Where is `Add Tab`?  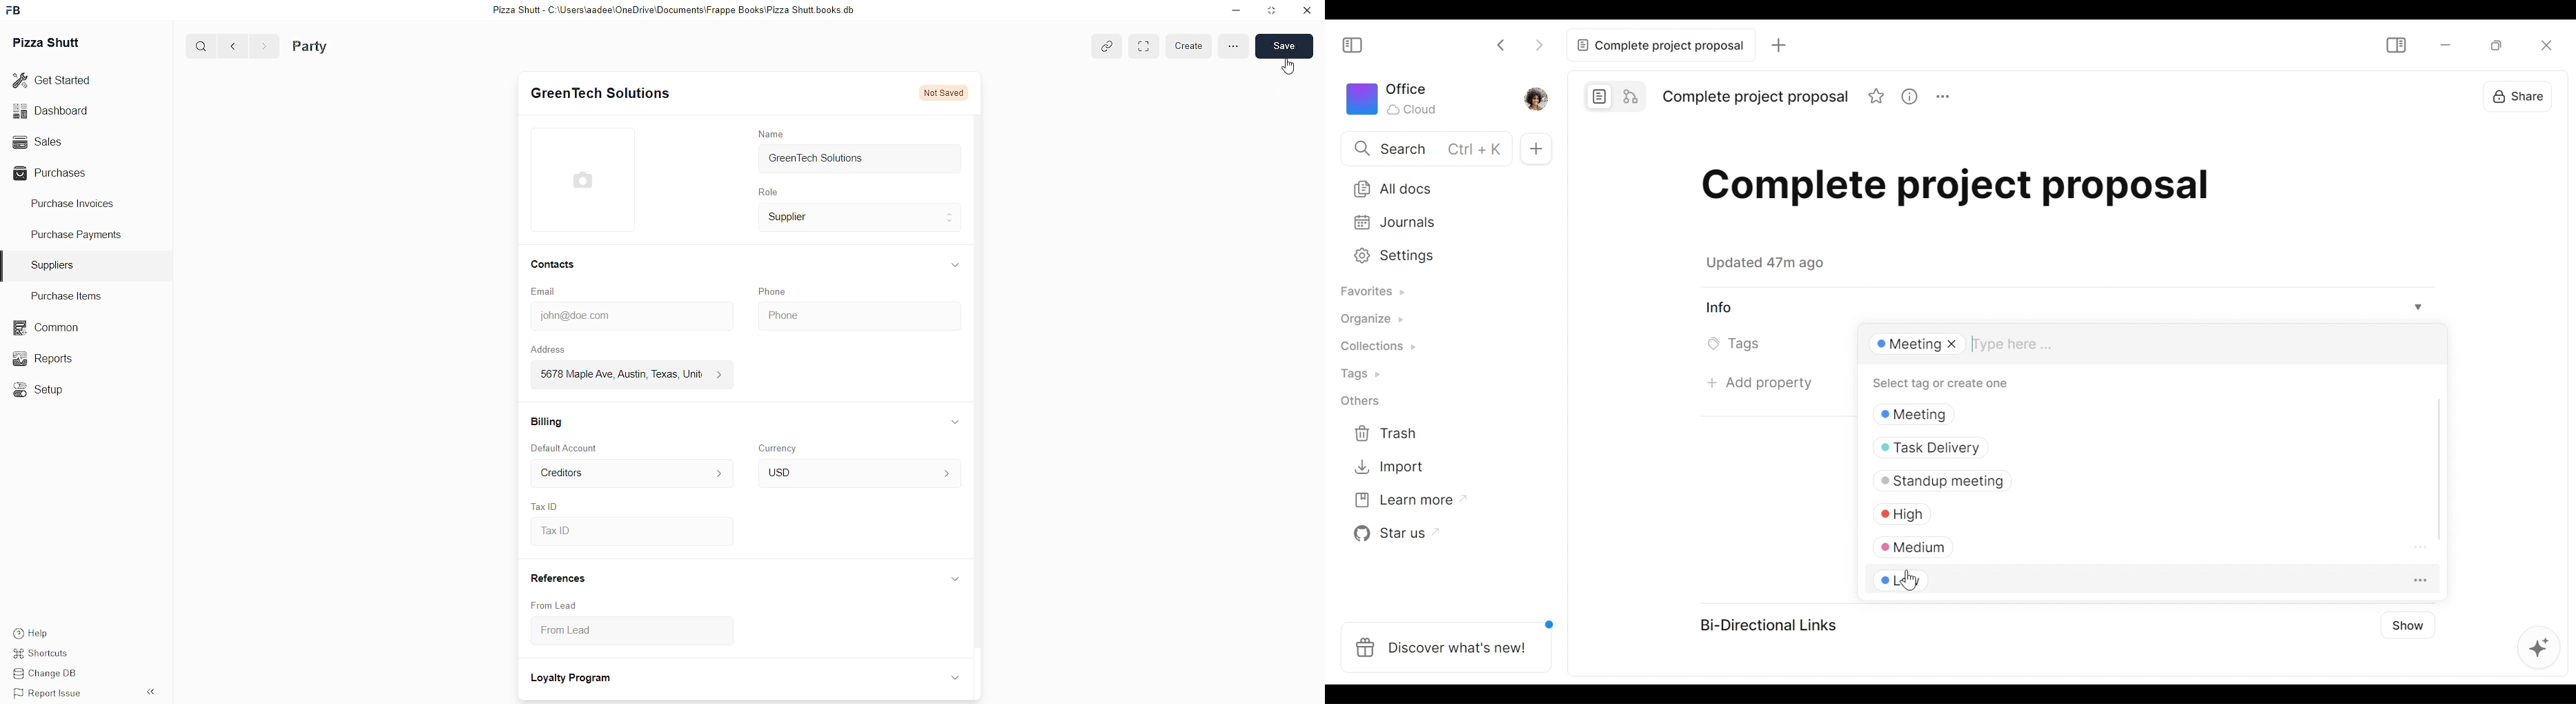
Add Tab is located at coordinates (1537, 147).